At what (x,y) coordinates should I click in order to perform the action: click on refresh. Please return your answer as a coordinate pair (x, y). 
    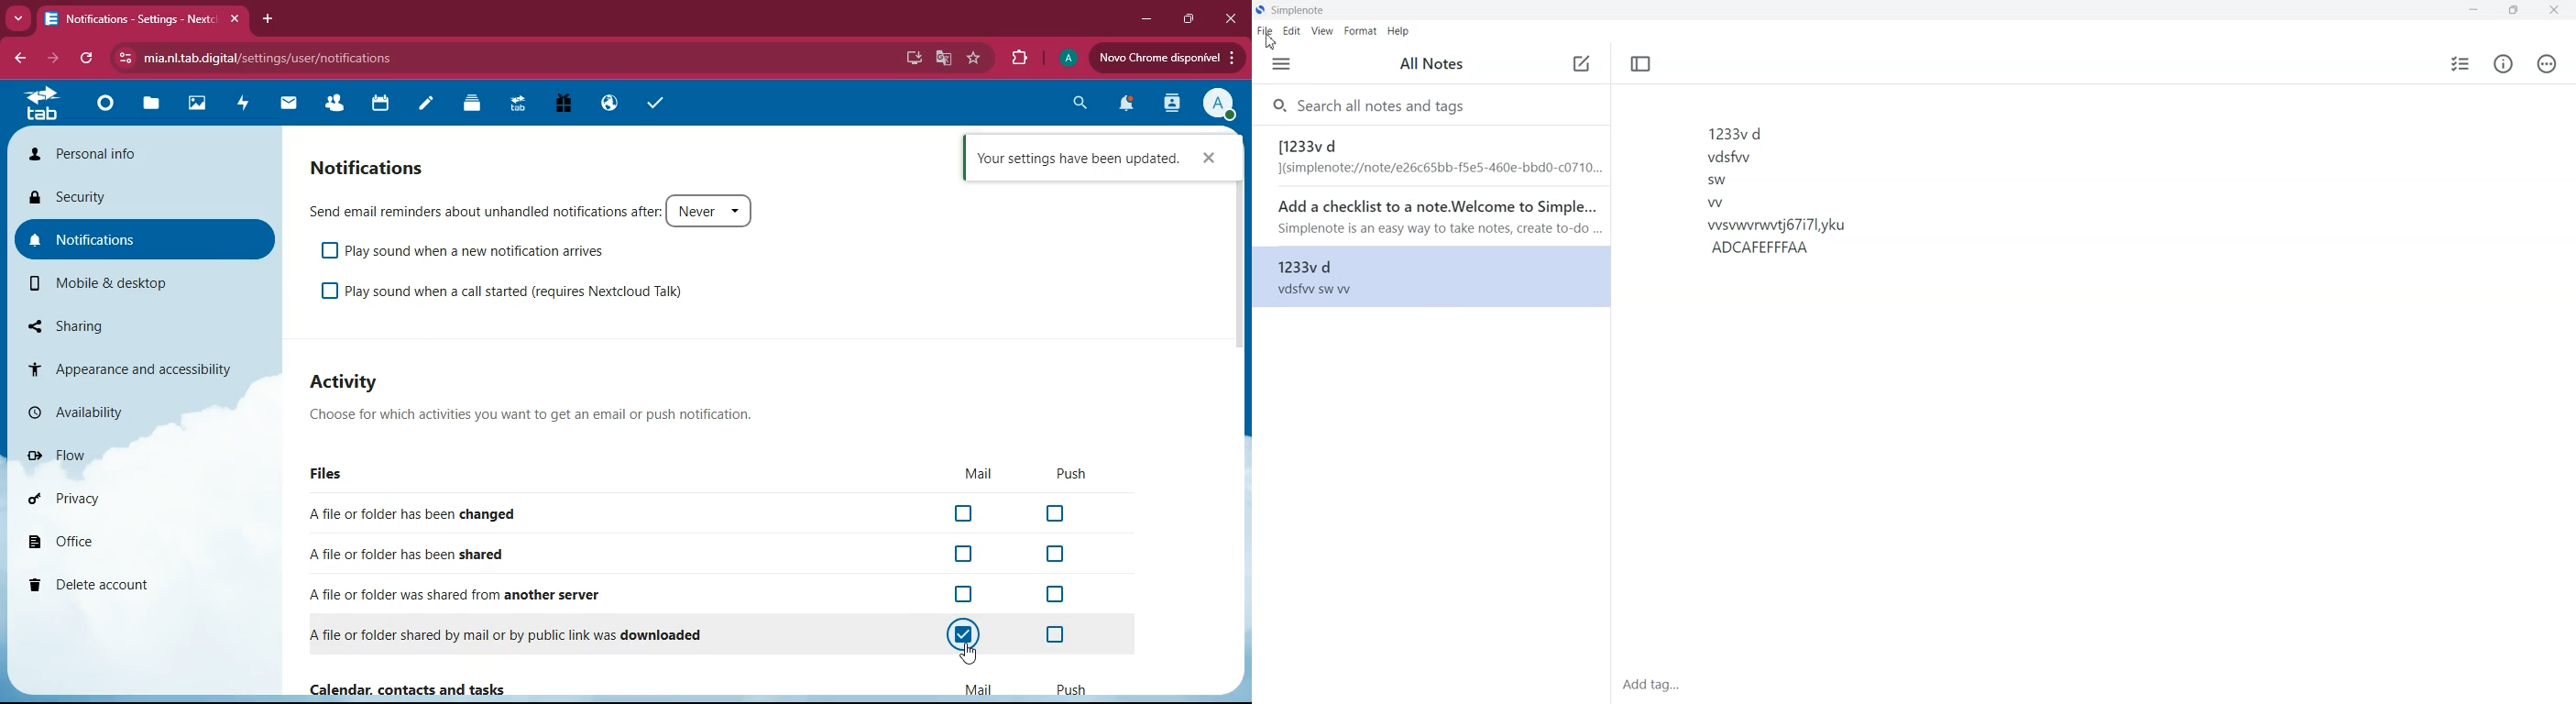
    Looking at the image, I should click on (85, 60).